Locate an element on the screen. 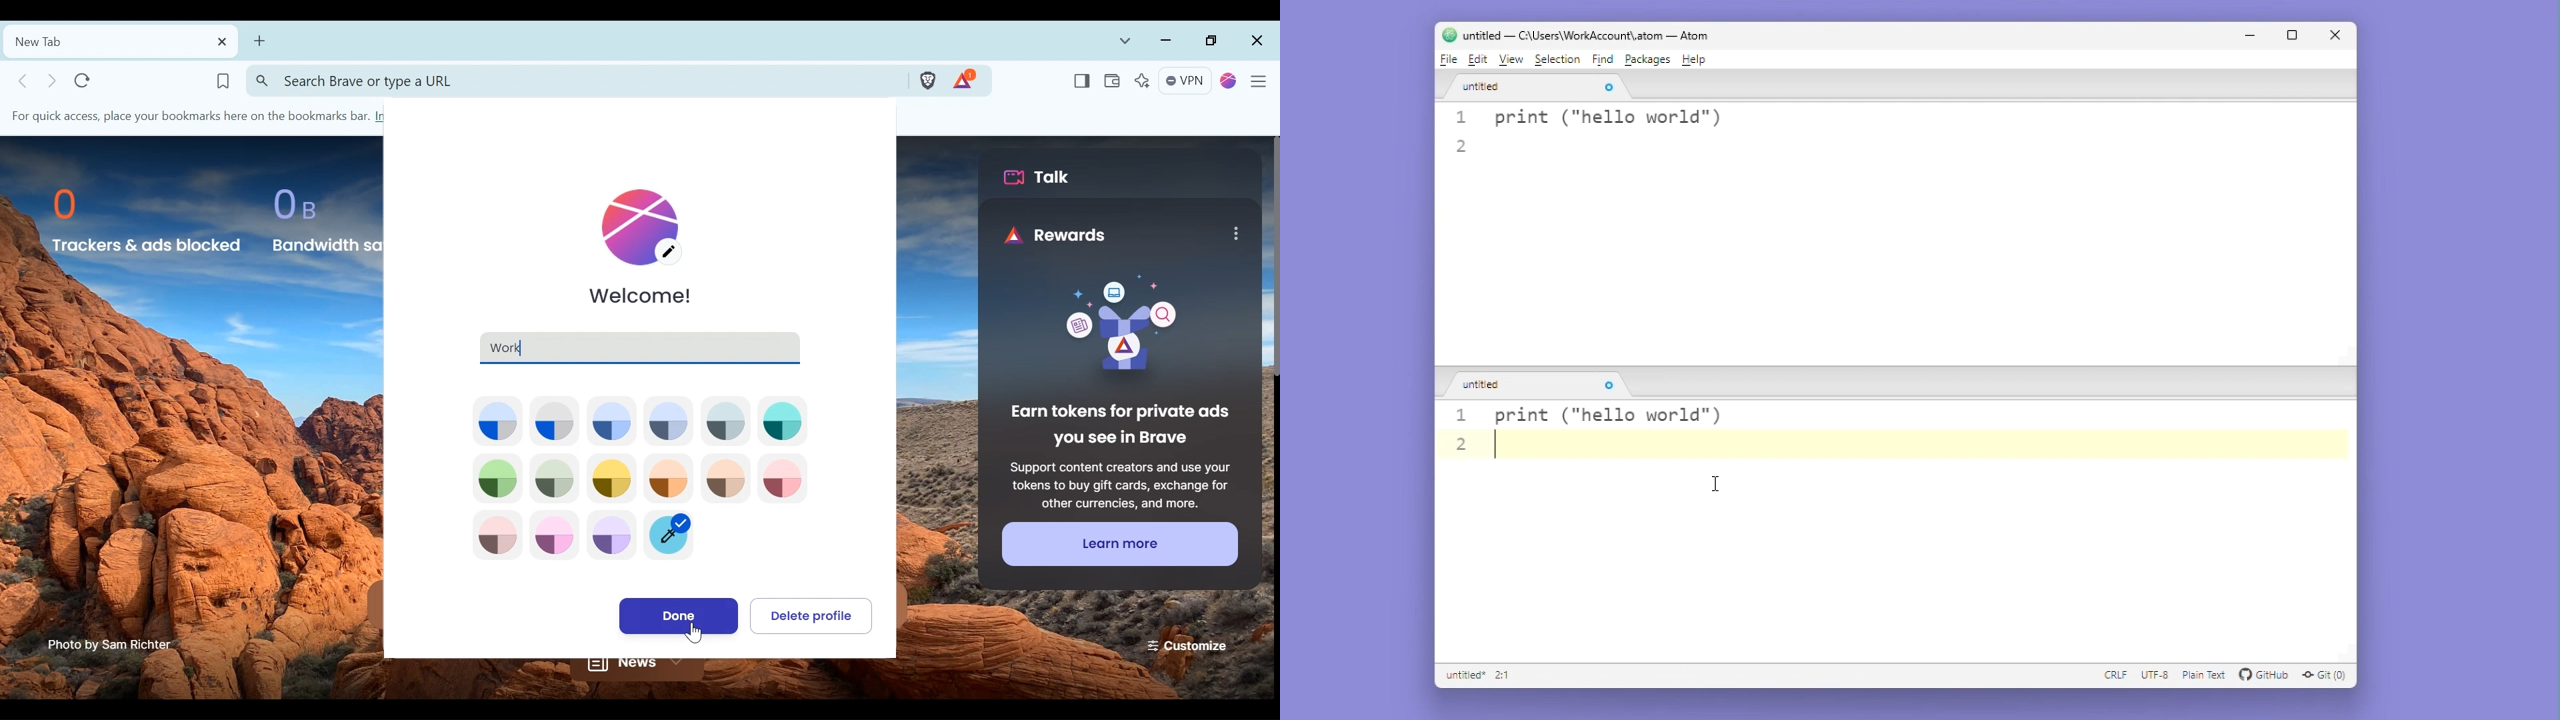  Edit Profile Icon is located at coordinates (646, 223).